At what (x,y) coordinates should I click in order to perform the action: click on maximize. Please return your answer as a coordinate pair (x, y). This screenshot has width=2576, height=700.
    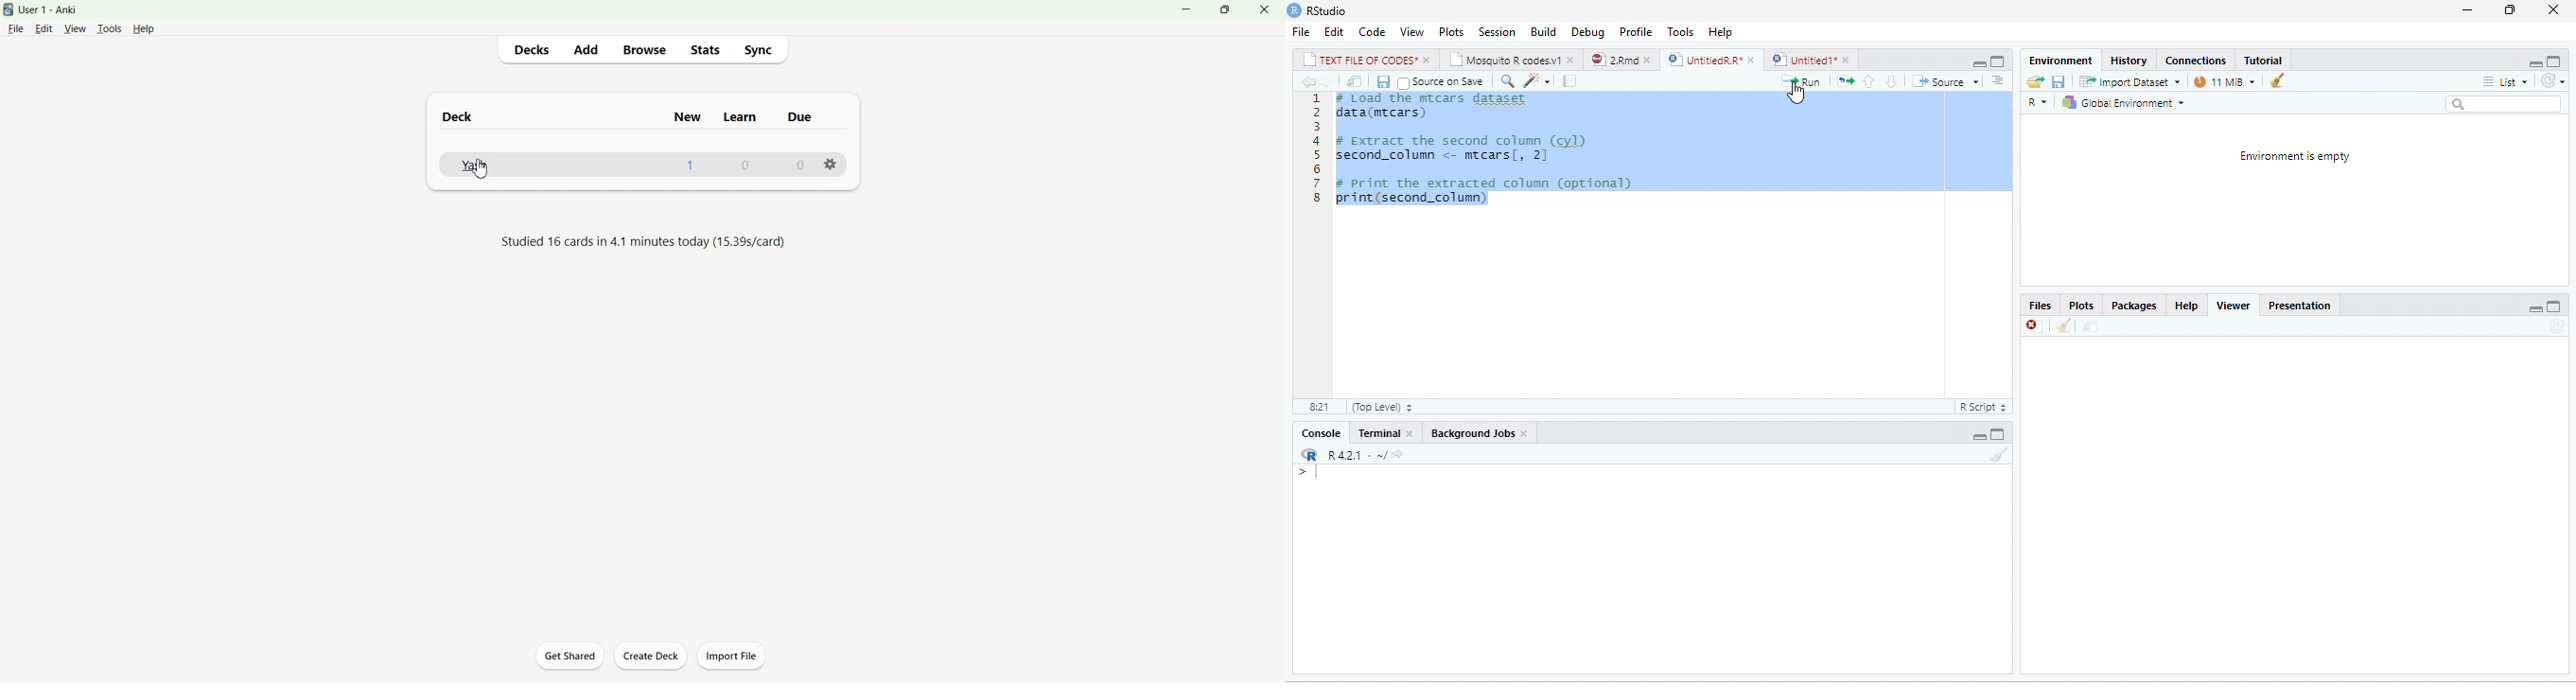
    Looking at the image, I should click on (2556, 61).